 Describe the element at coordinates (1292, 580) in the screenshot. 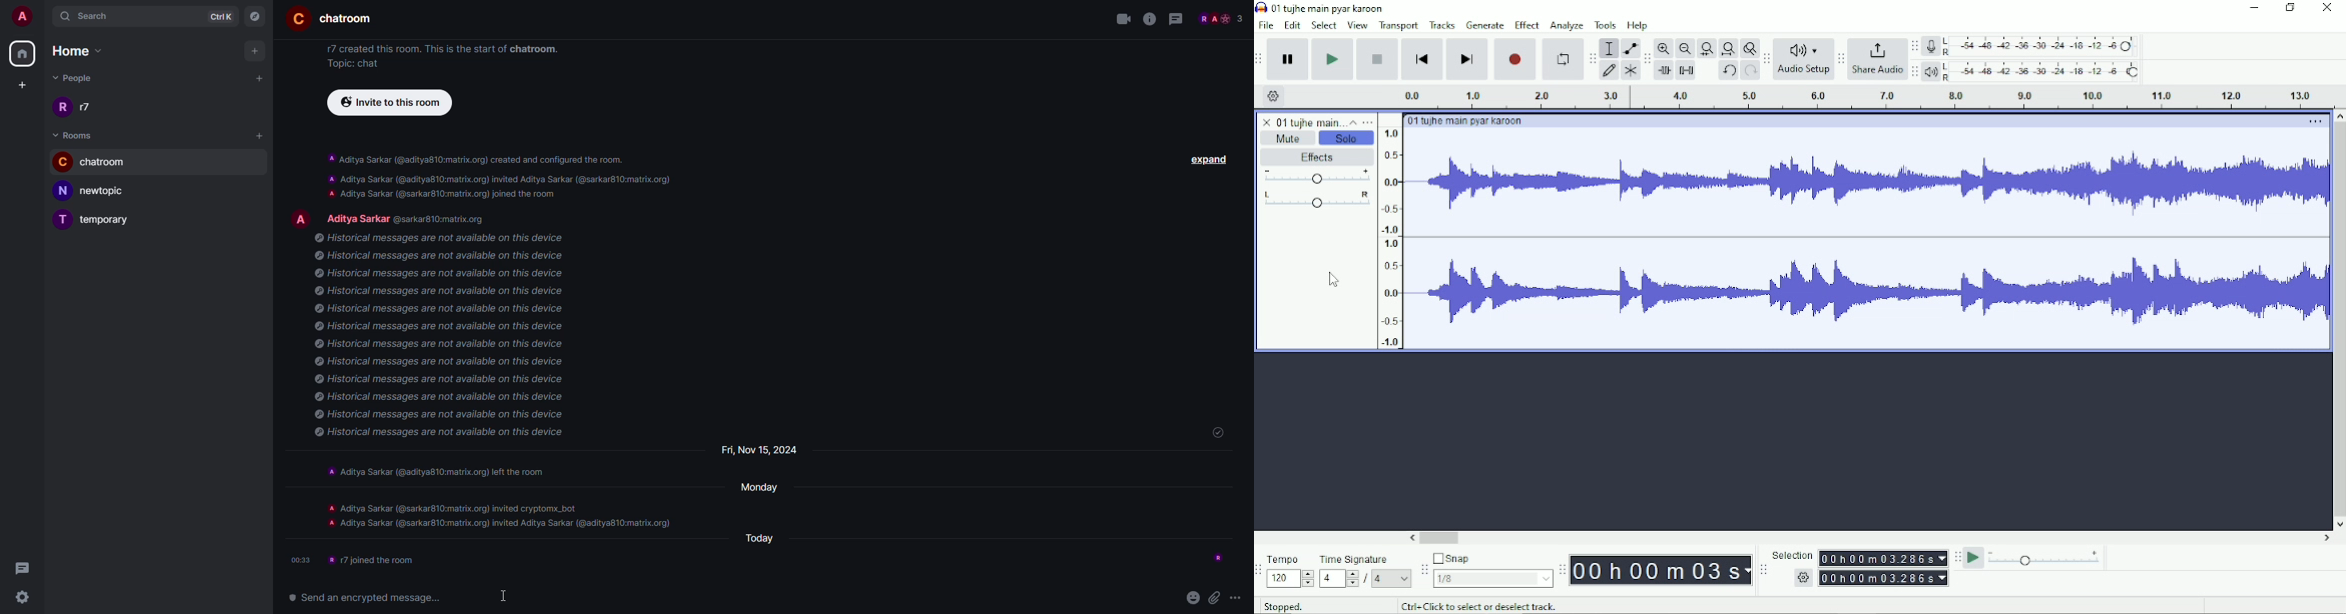

I see `` at that location.